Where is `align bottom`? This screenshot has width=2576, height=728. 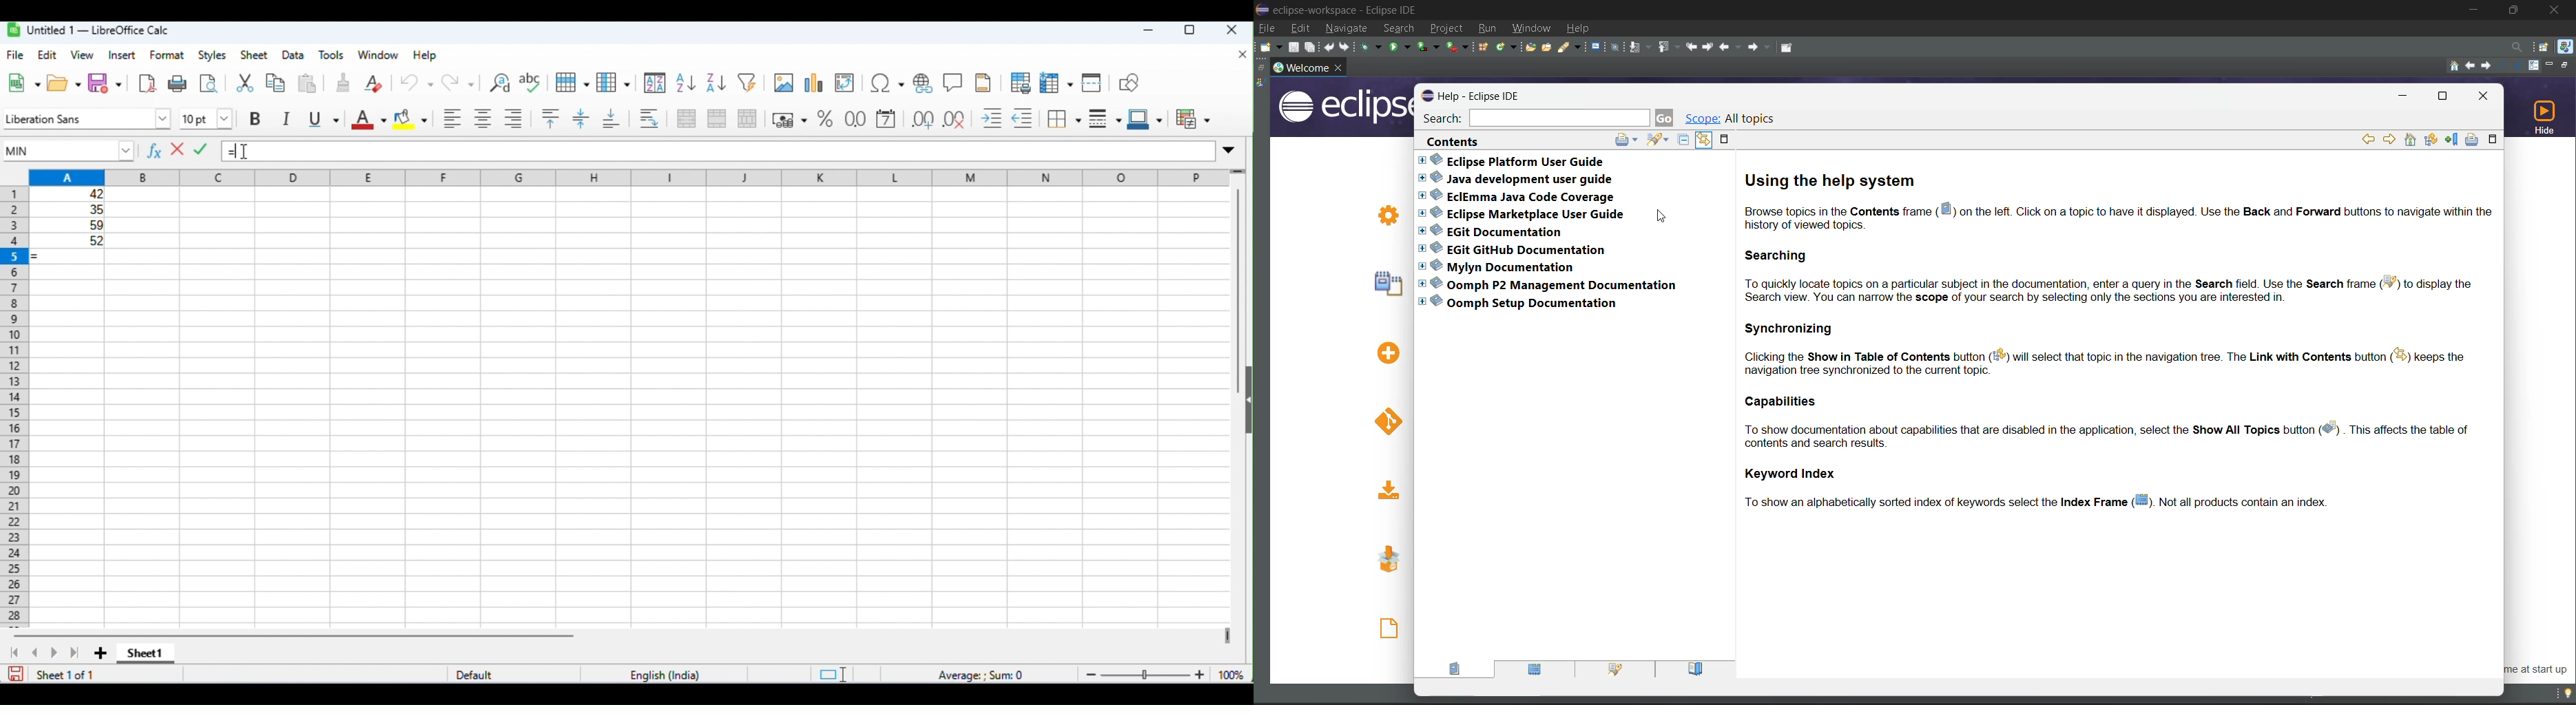
align bottom is located at coordinates (613, 119).